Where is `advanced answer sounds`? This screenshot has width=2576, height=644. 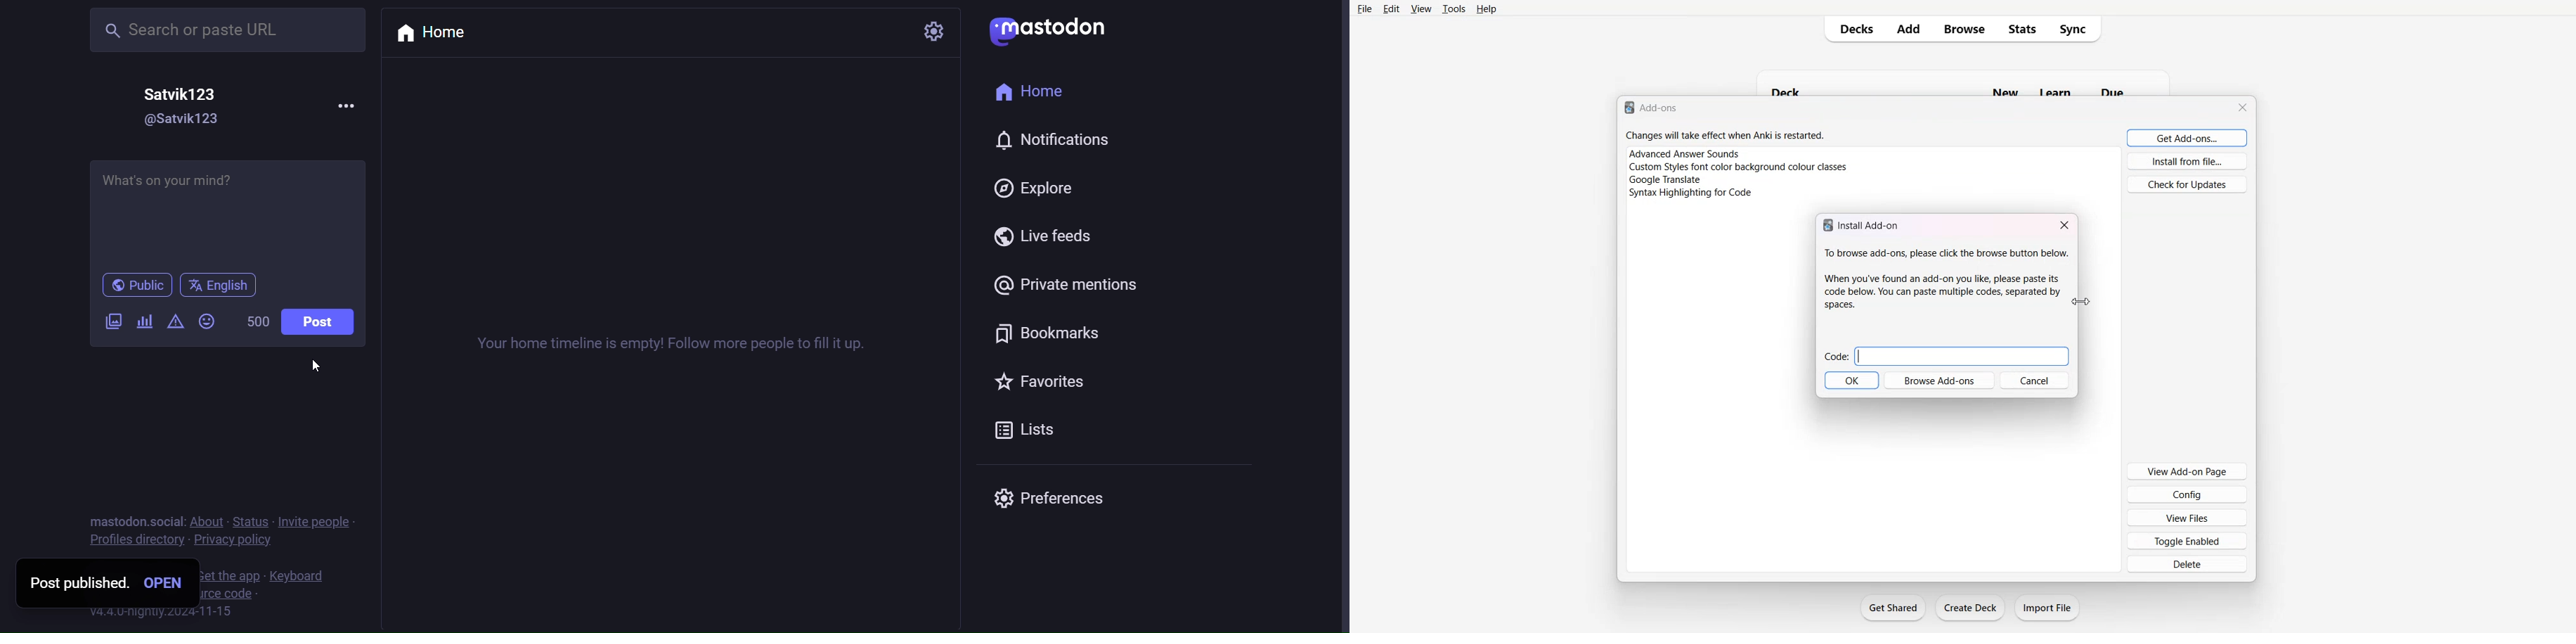
advanced answer sounds is located at coordinates (1685, 153).